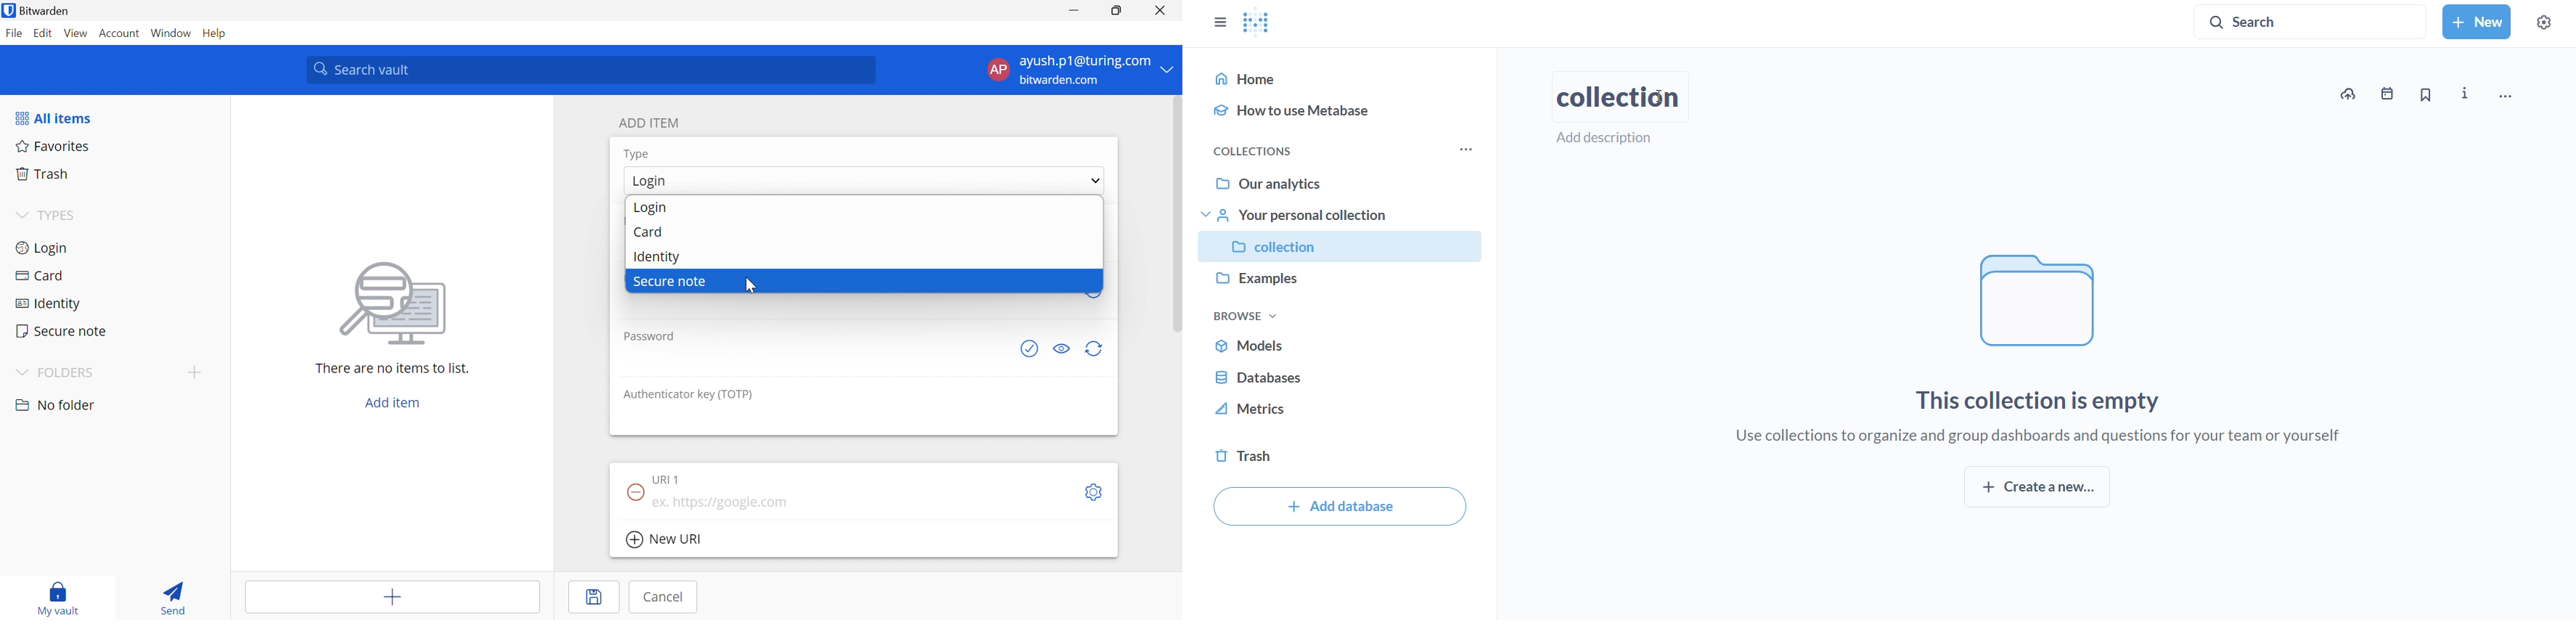 This screenshot has width=2576, height=644. Describe the element at coordinates (57, 372) in the screenshot. I see `FOLDERS` at that location.